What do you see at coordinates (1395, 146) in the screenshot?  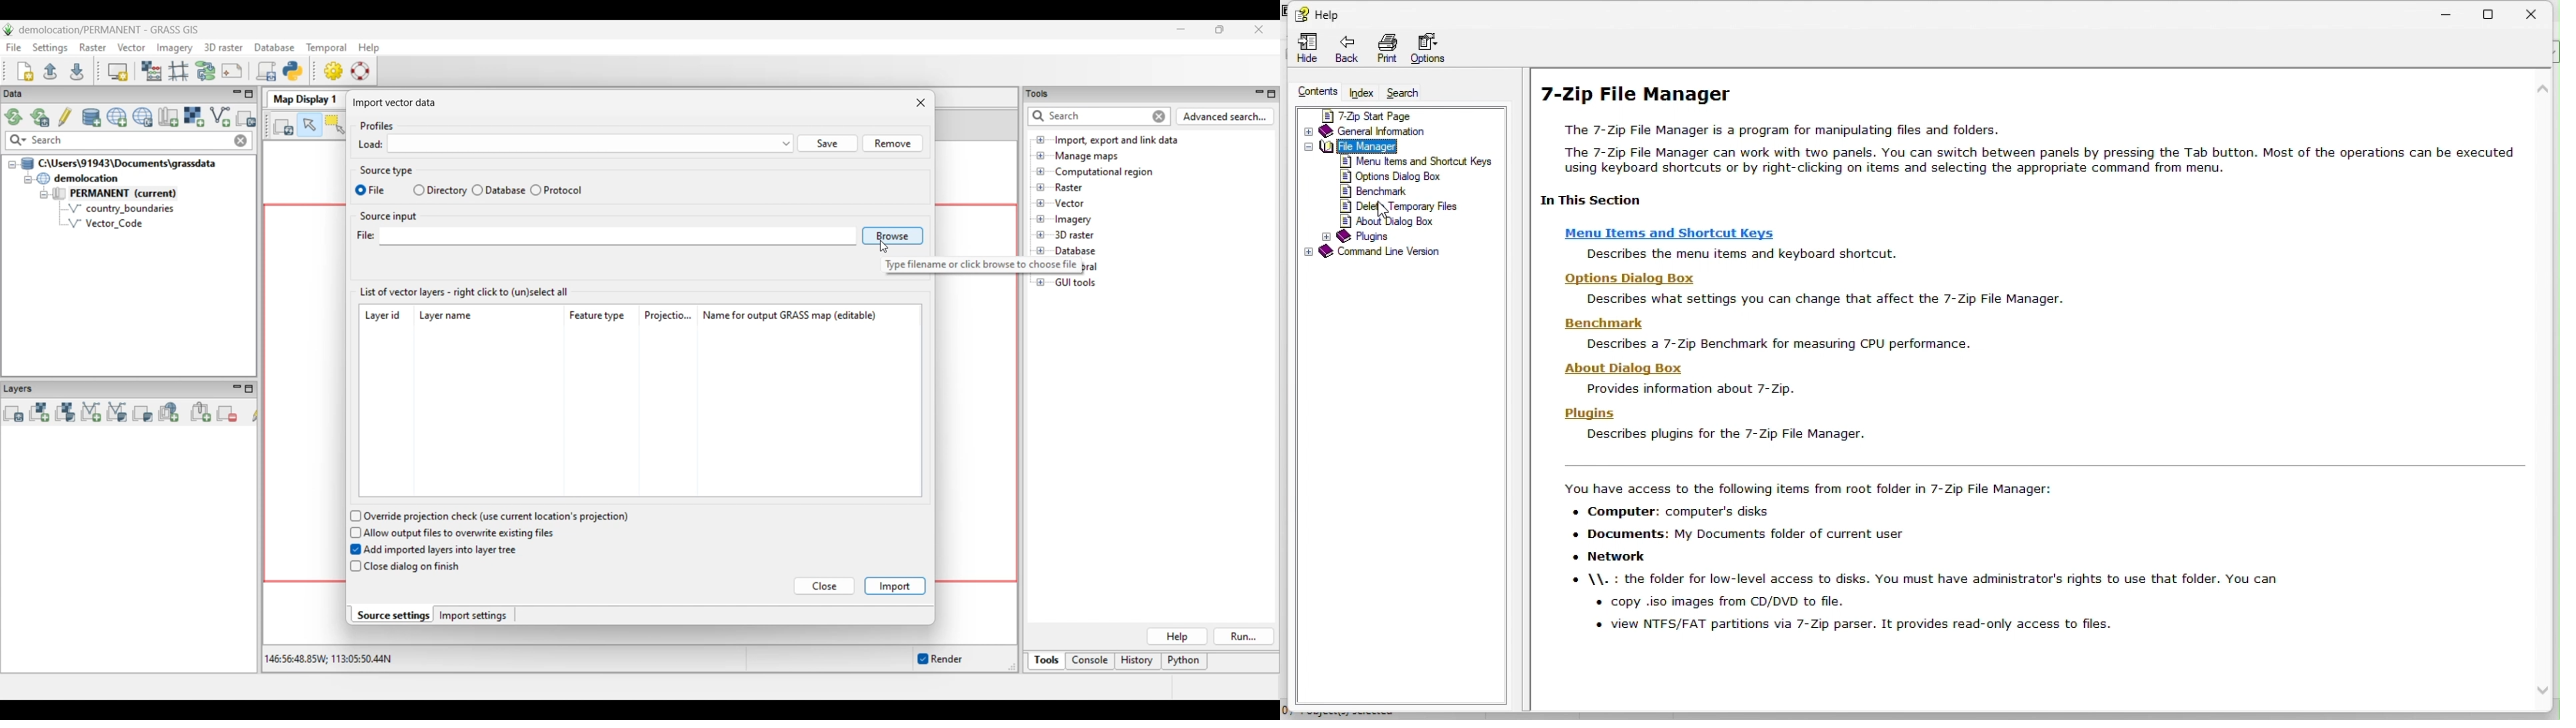 I see `File manager` at bounding box center [1395, 146].